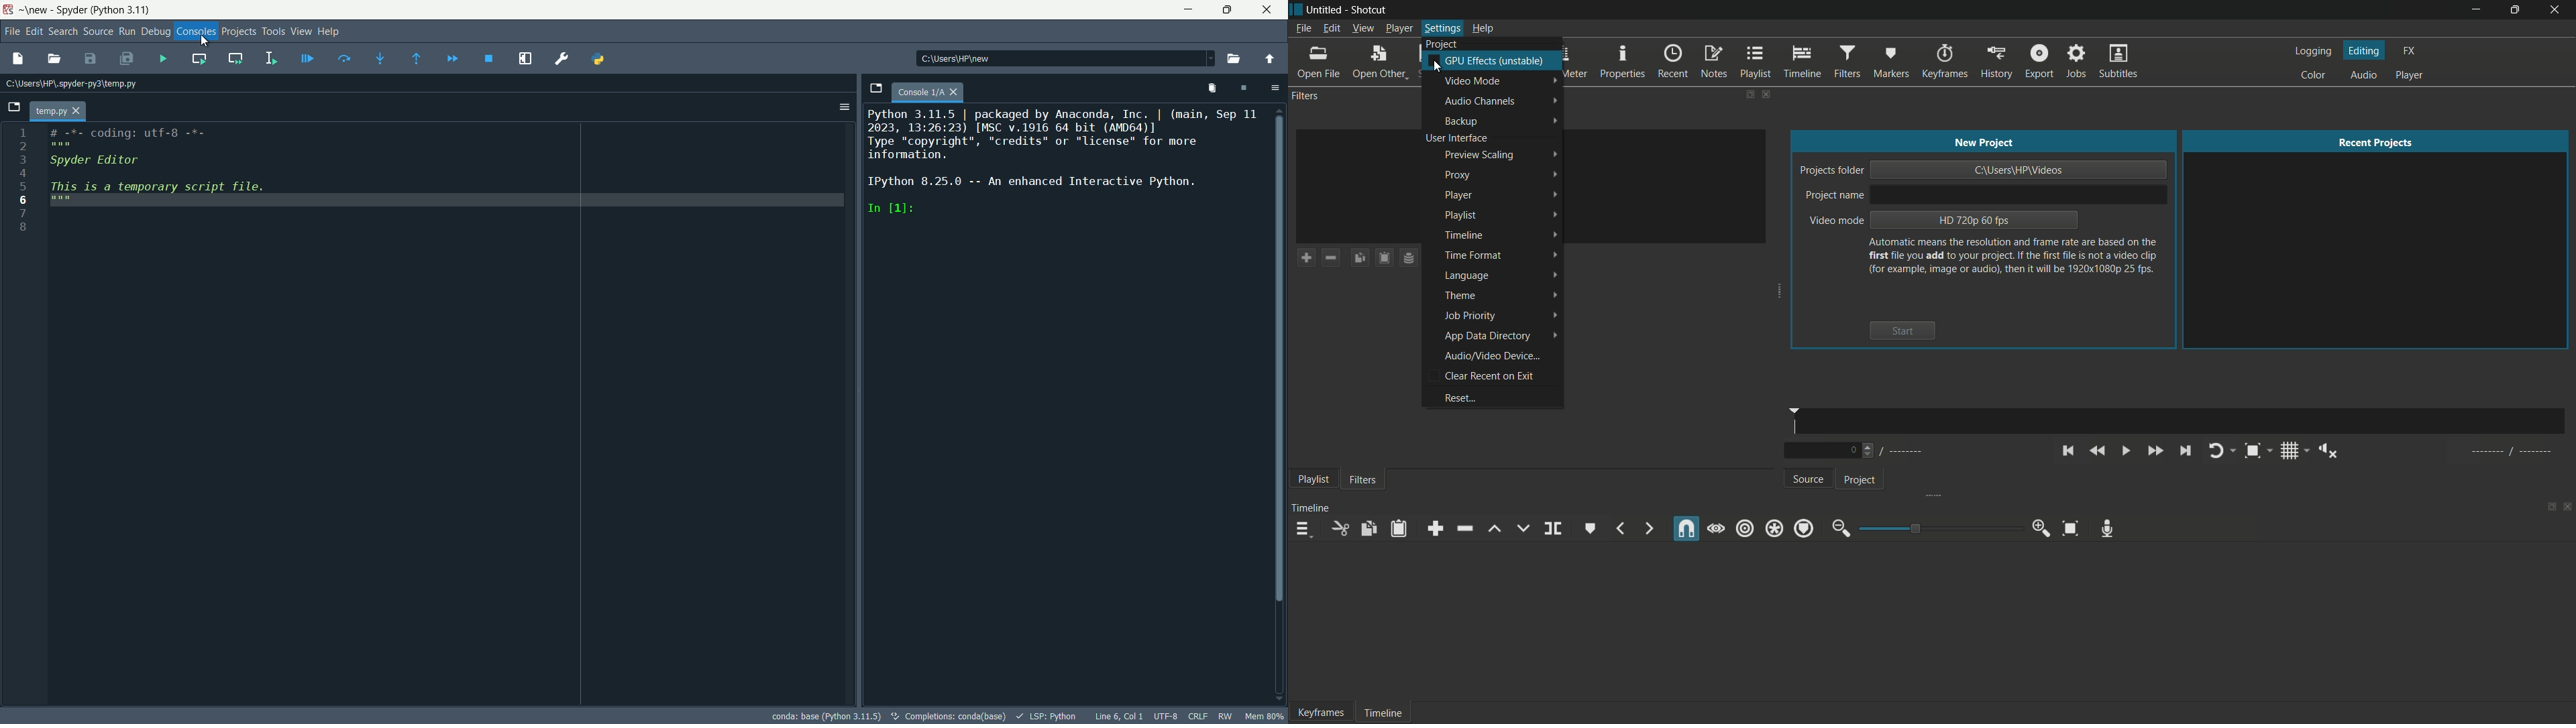 The image size is (2576, 728). I want to click on remove all variables from namespace , so click(1212, 88).